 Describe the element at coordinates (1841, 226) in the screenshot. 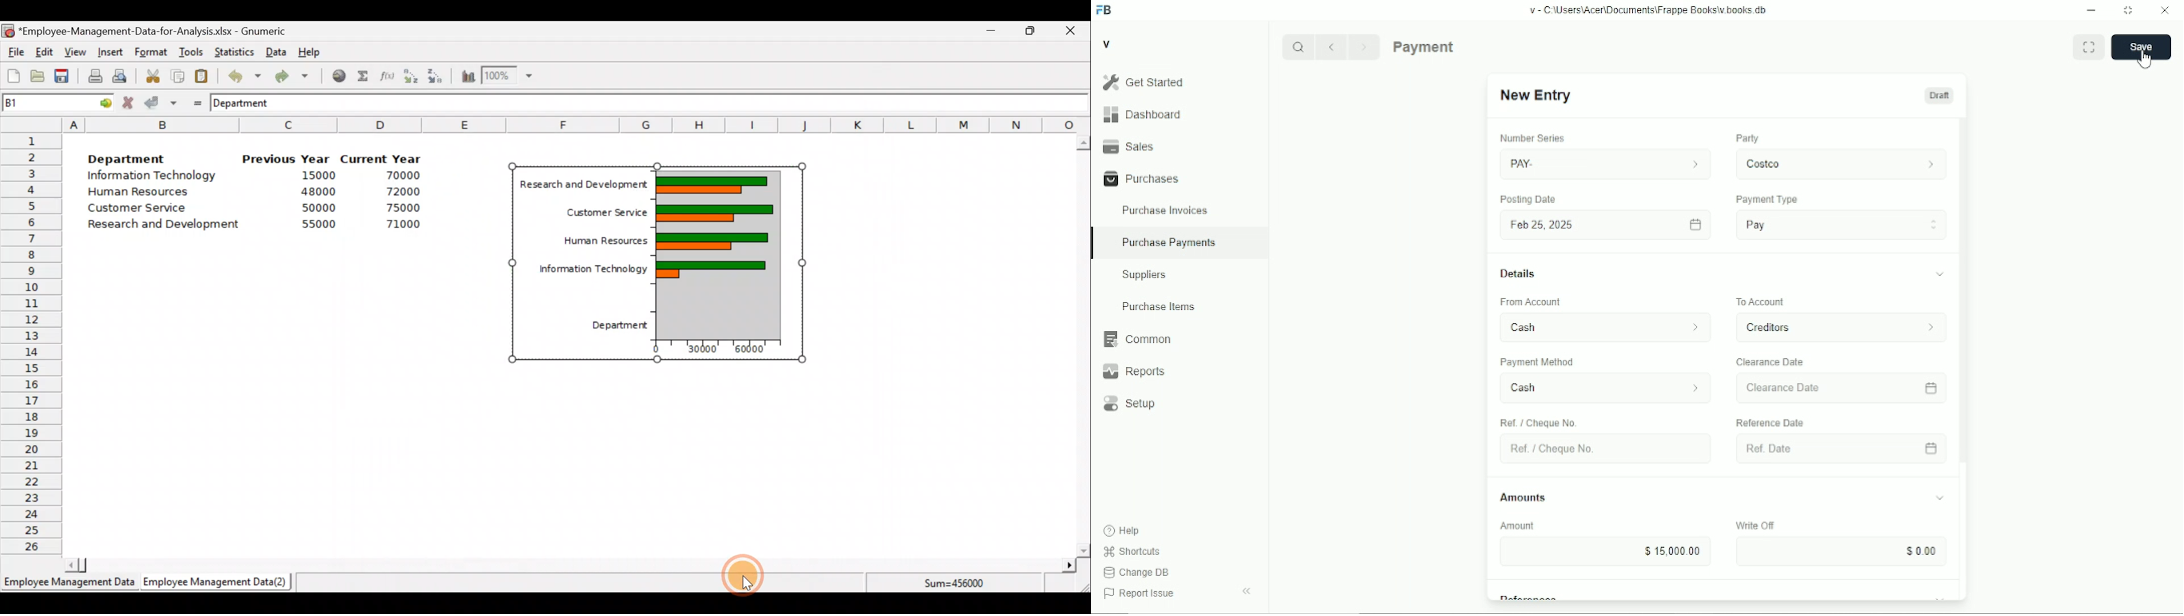

I see `Pay` at that location.